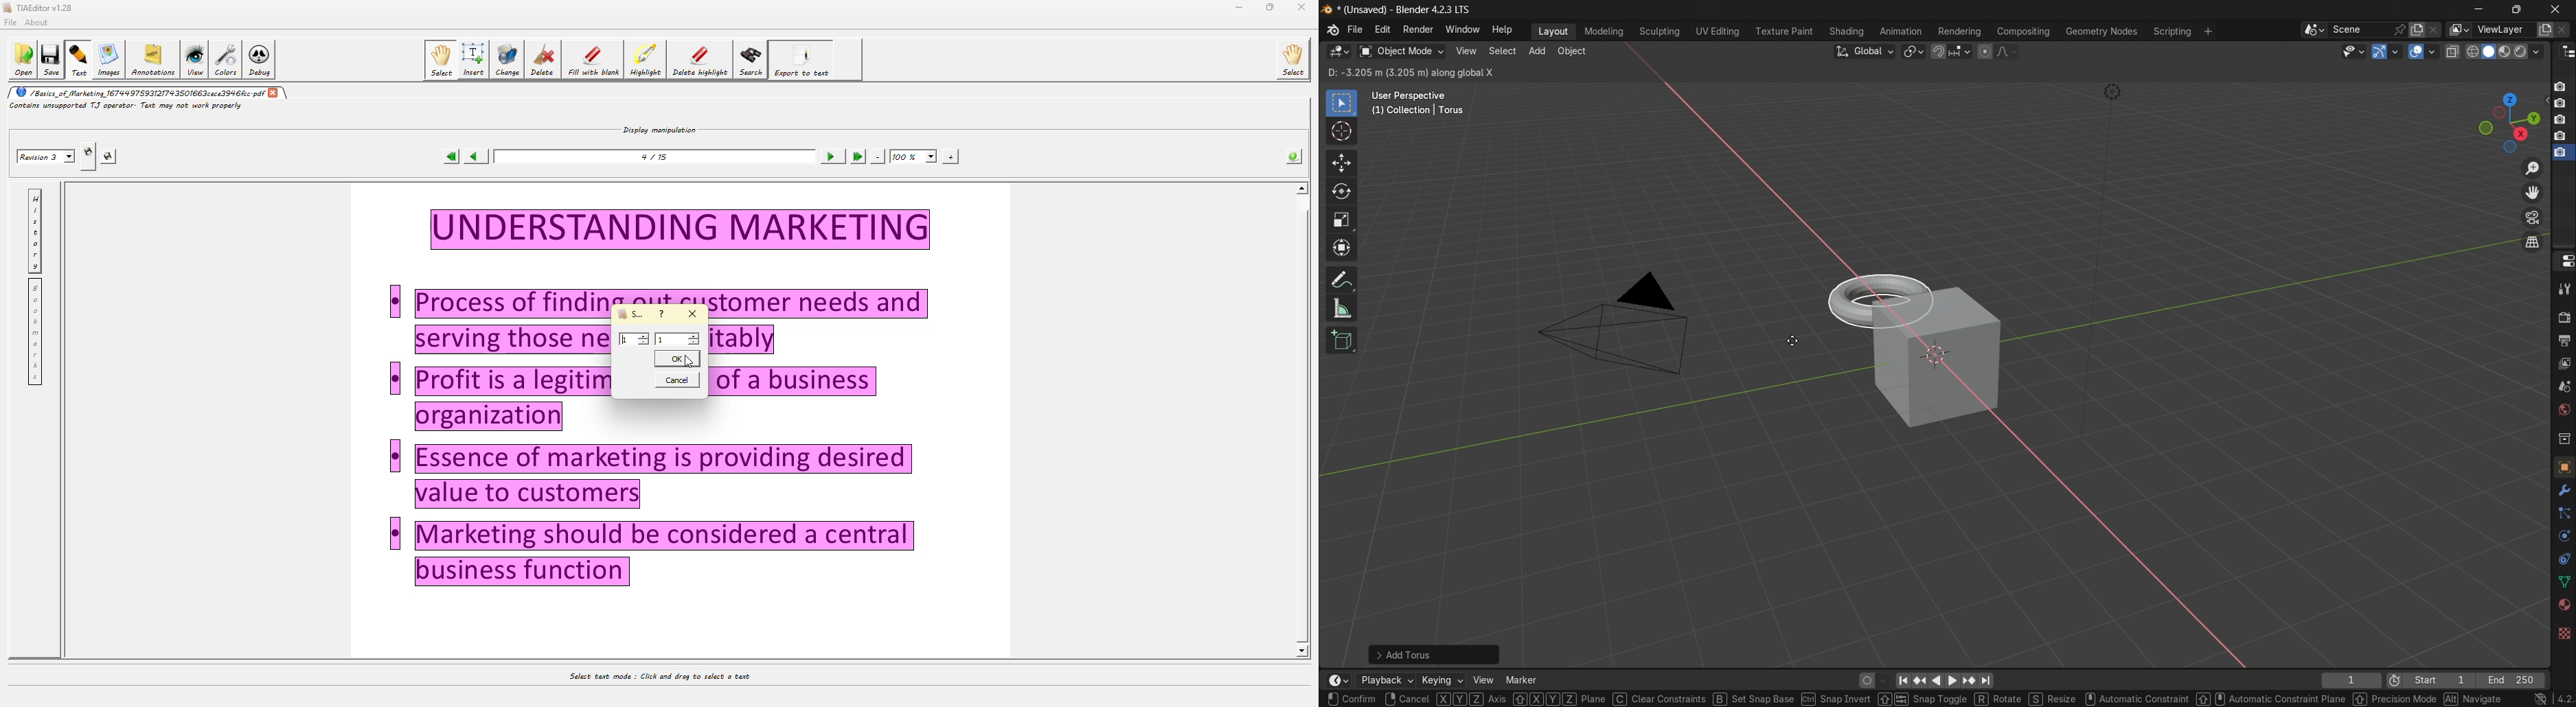  What do you see at coordinates (1343, 249) in the screenshot?
I see `transformation` at bounding box center [1343, 249].